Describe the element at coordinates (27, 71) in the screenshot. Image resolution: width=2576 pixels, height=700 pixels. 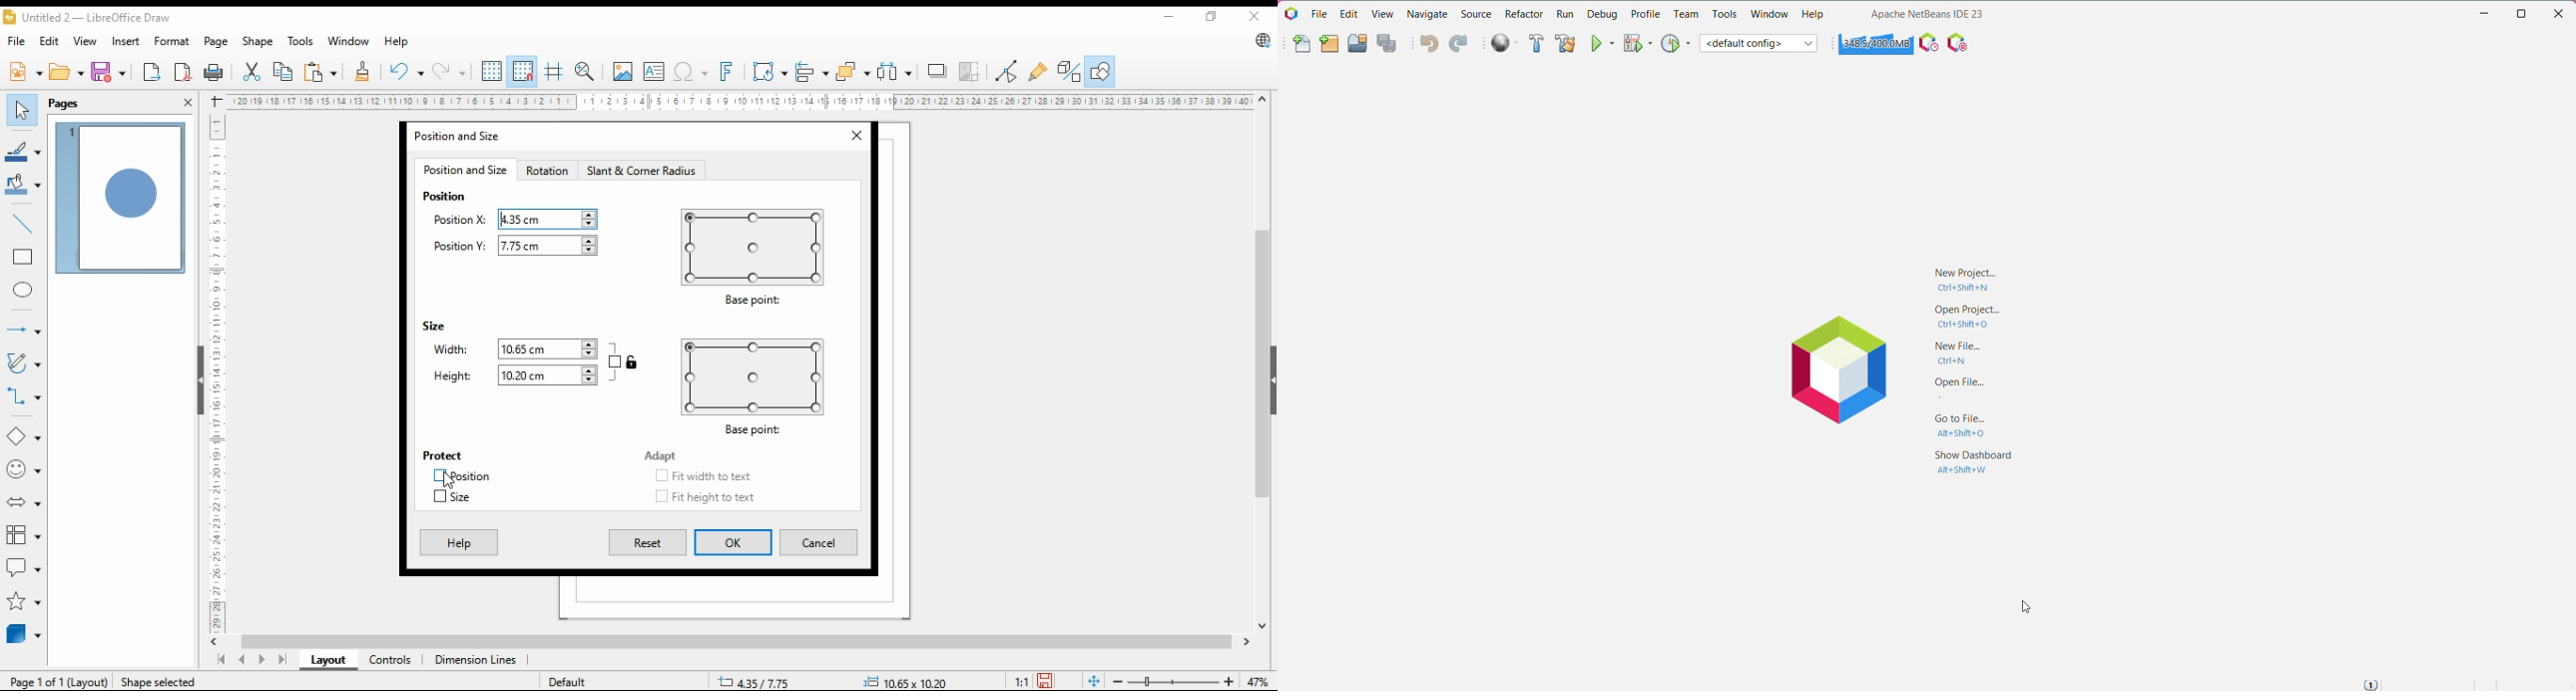
I see `new` at that location.